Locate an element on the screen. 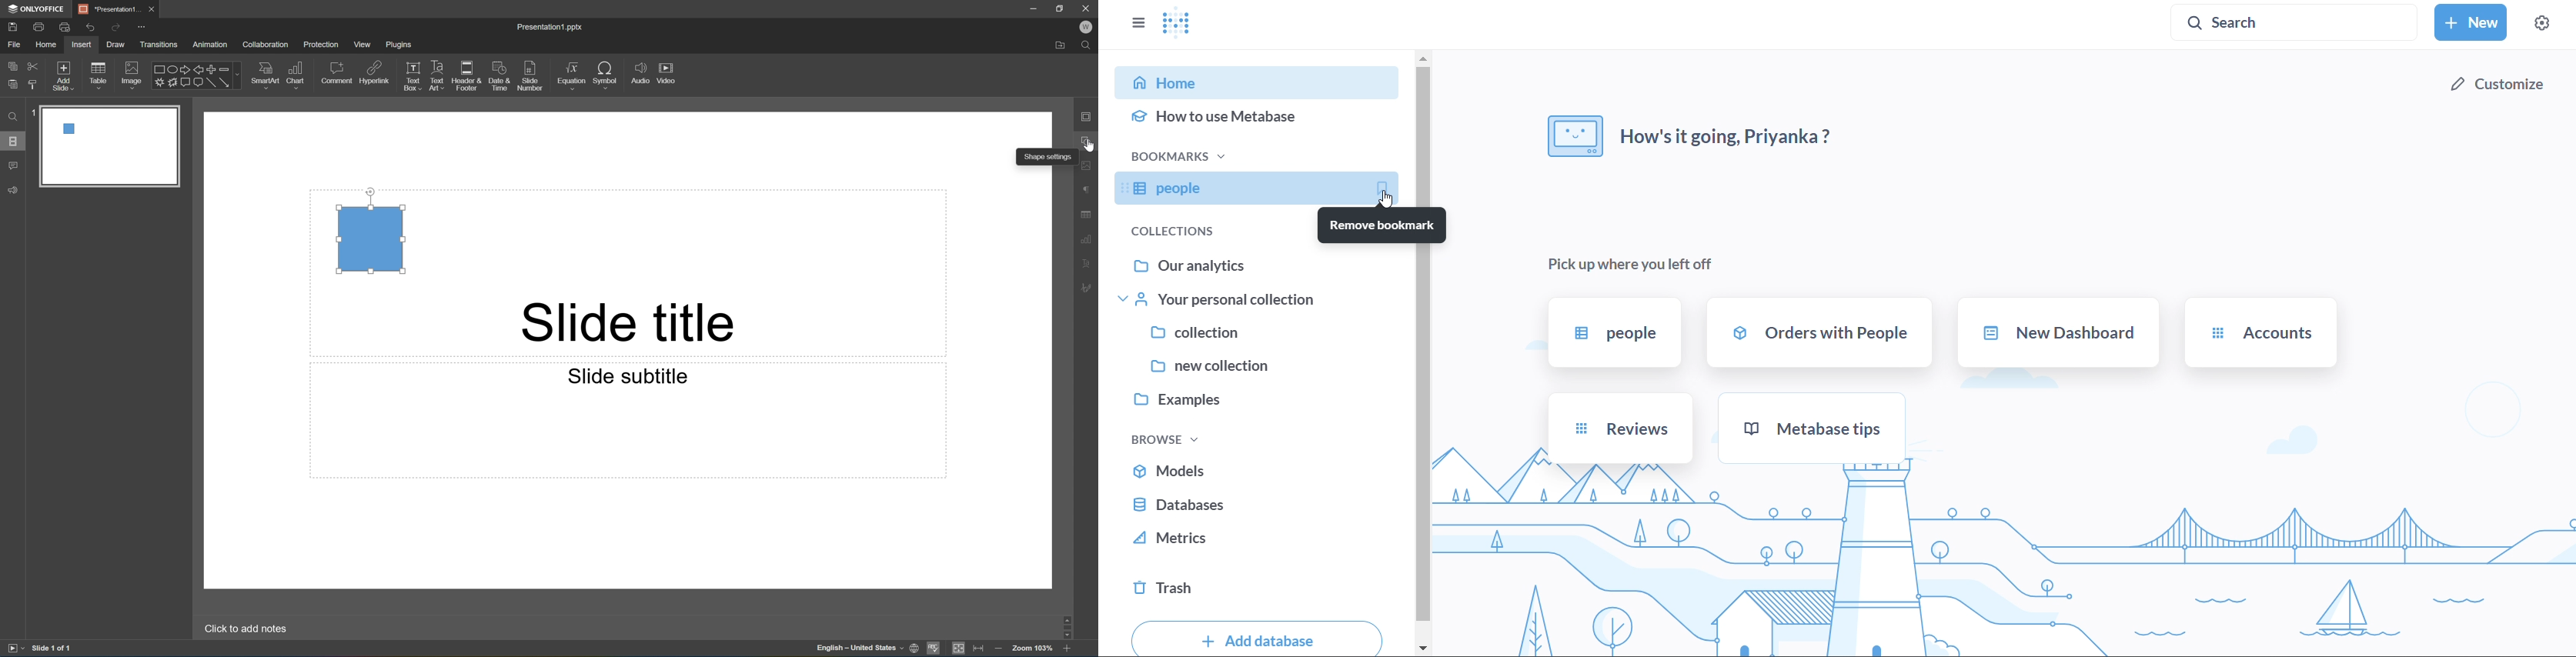  Open file location is located at coordinates (1061, 47).